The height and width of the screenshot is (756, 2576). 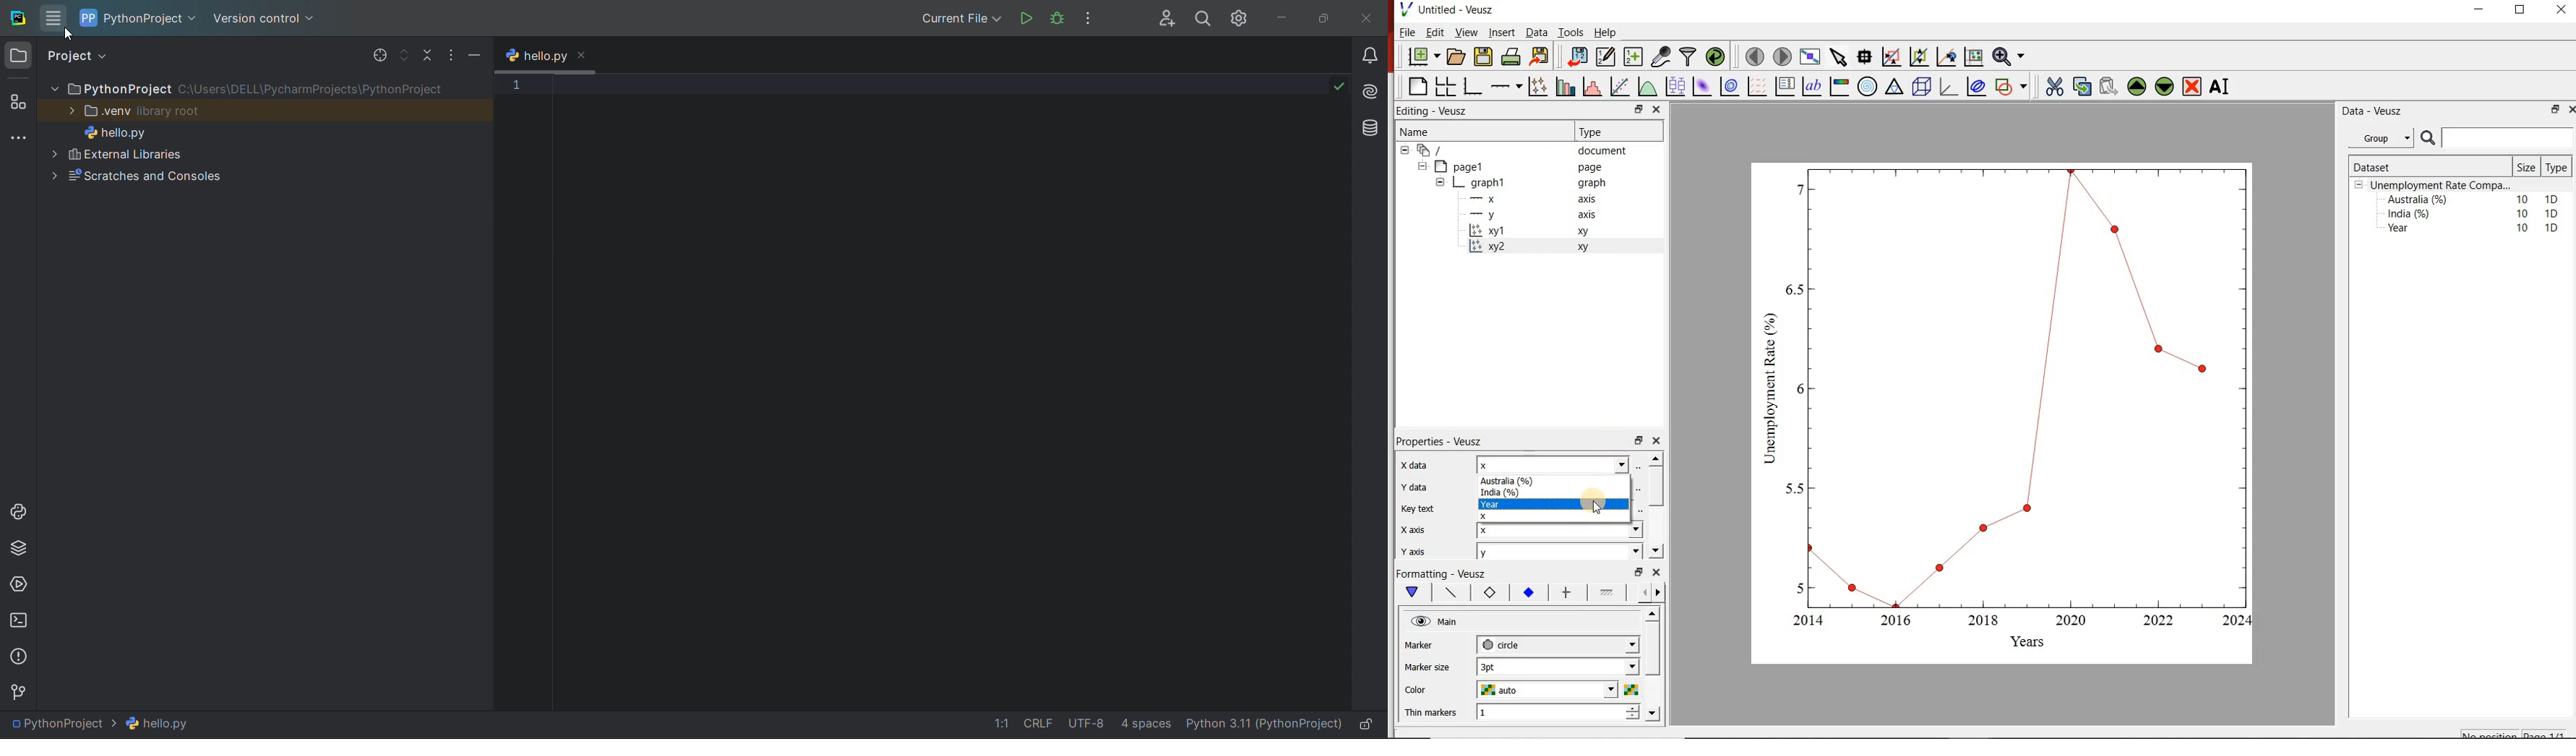 I want to click on collapse, so click(x=1439, y=184).